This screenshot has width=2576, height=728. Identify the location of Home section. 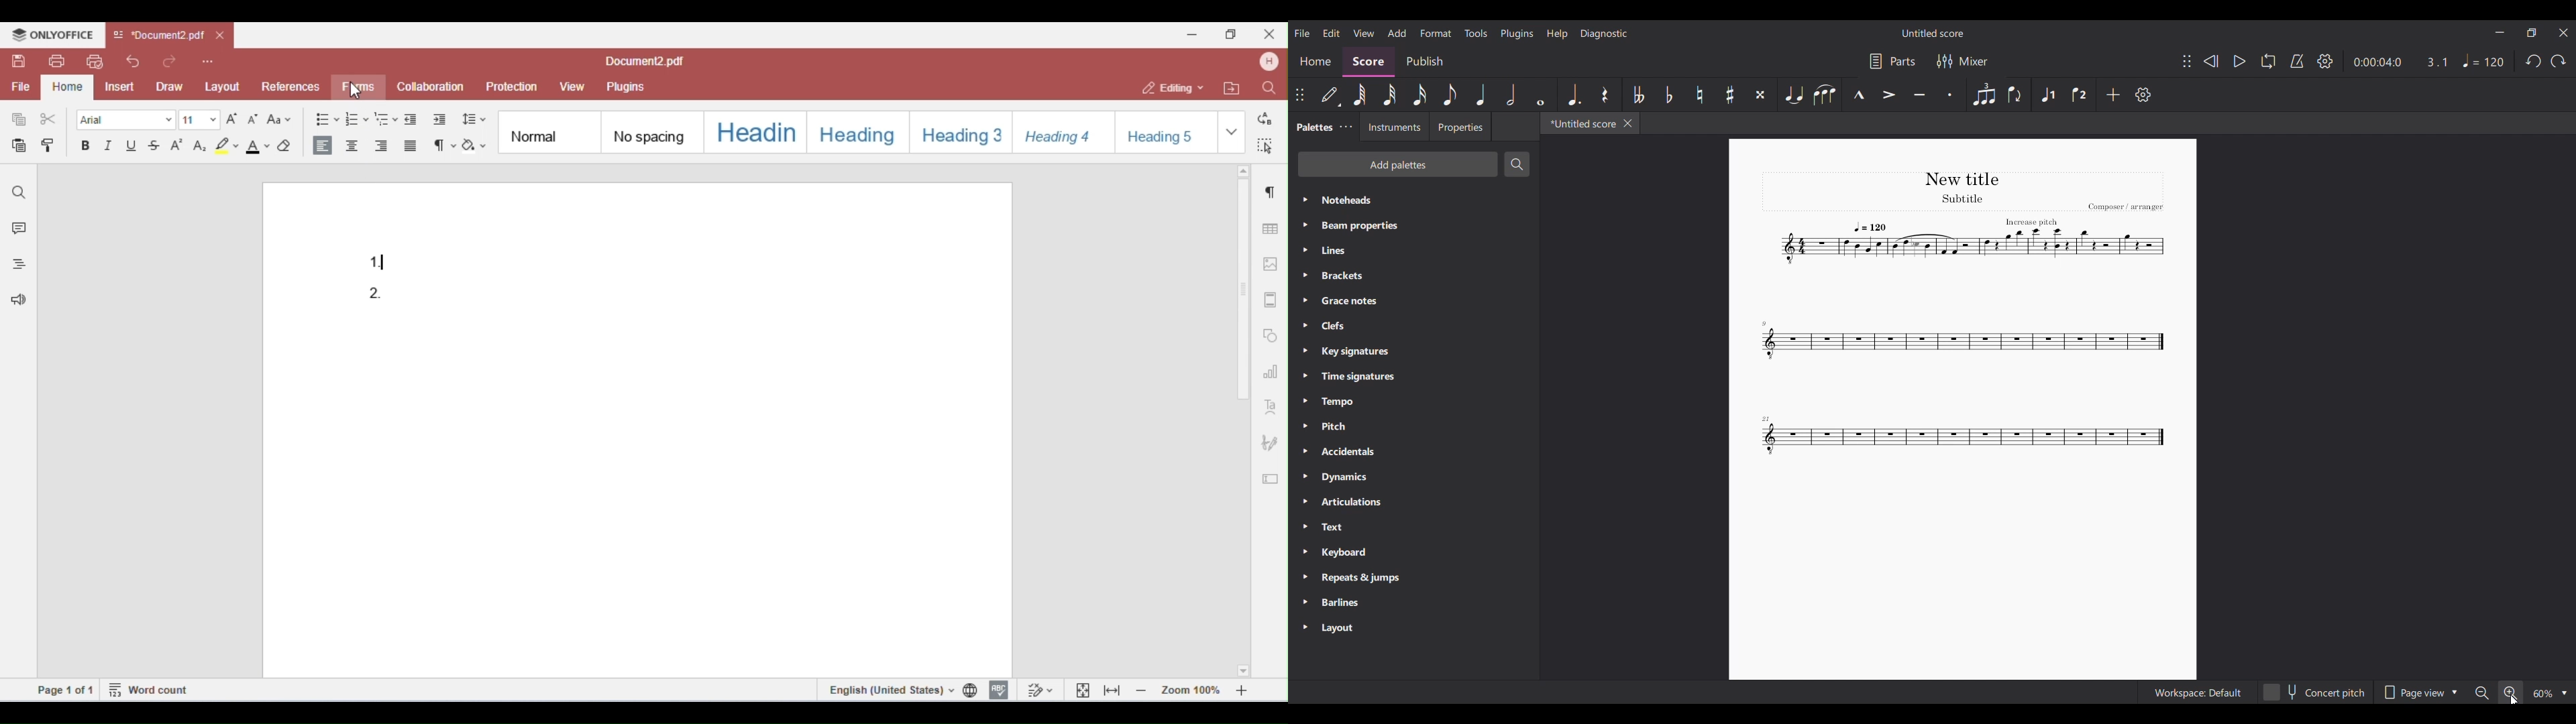
(1316, 62).